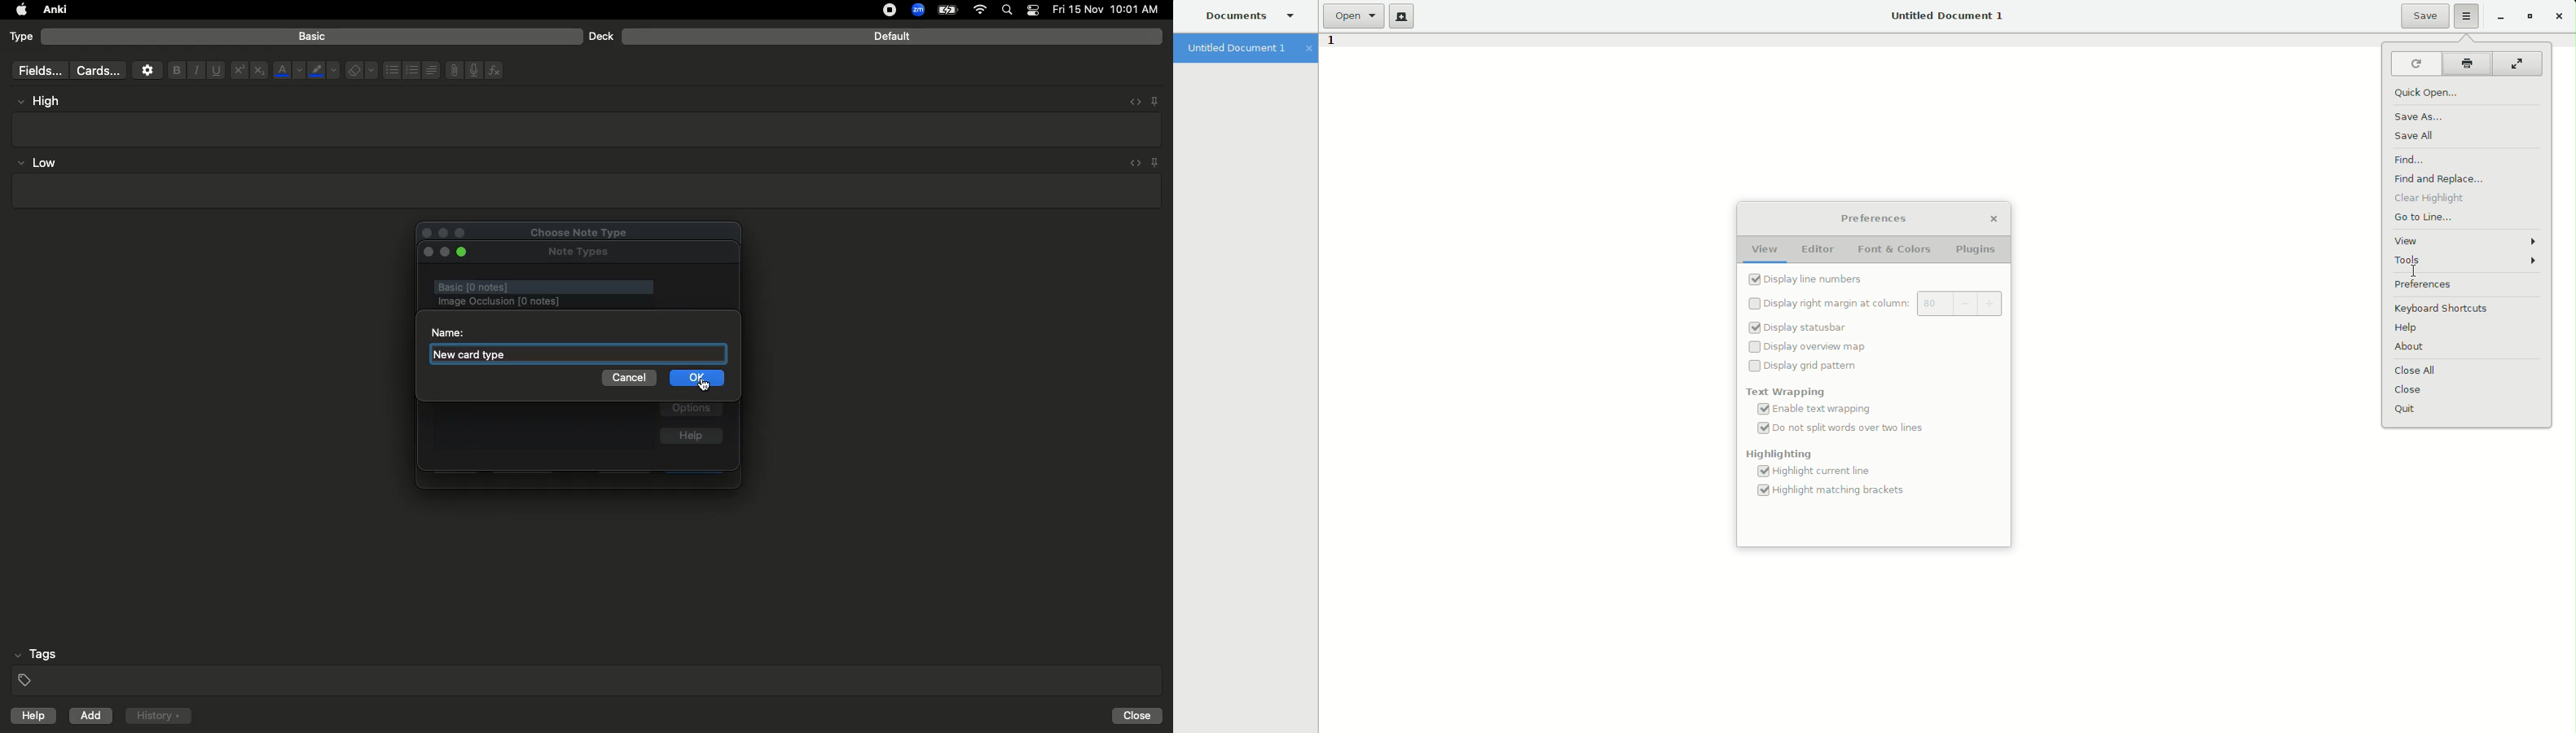 This screenshot has height=756, width=2576. I want to click on Settings, so click(147, 70).